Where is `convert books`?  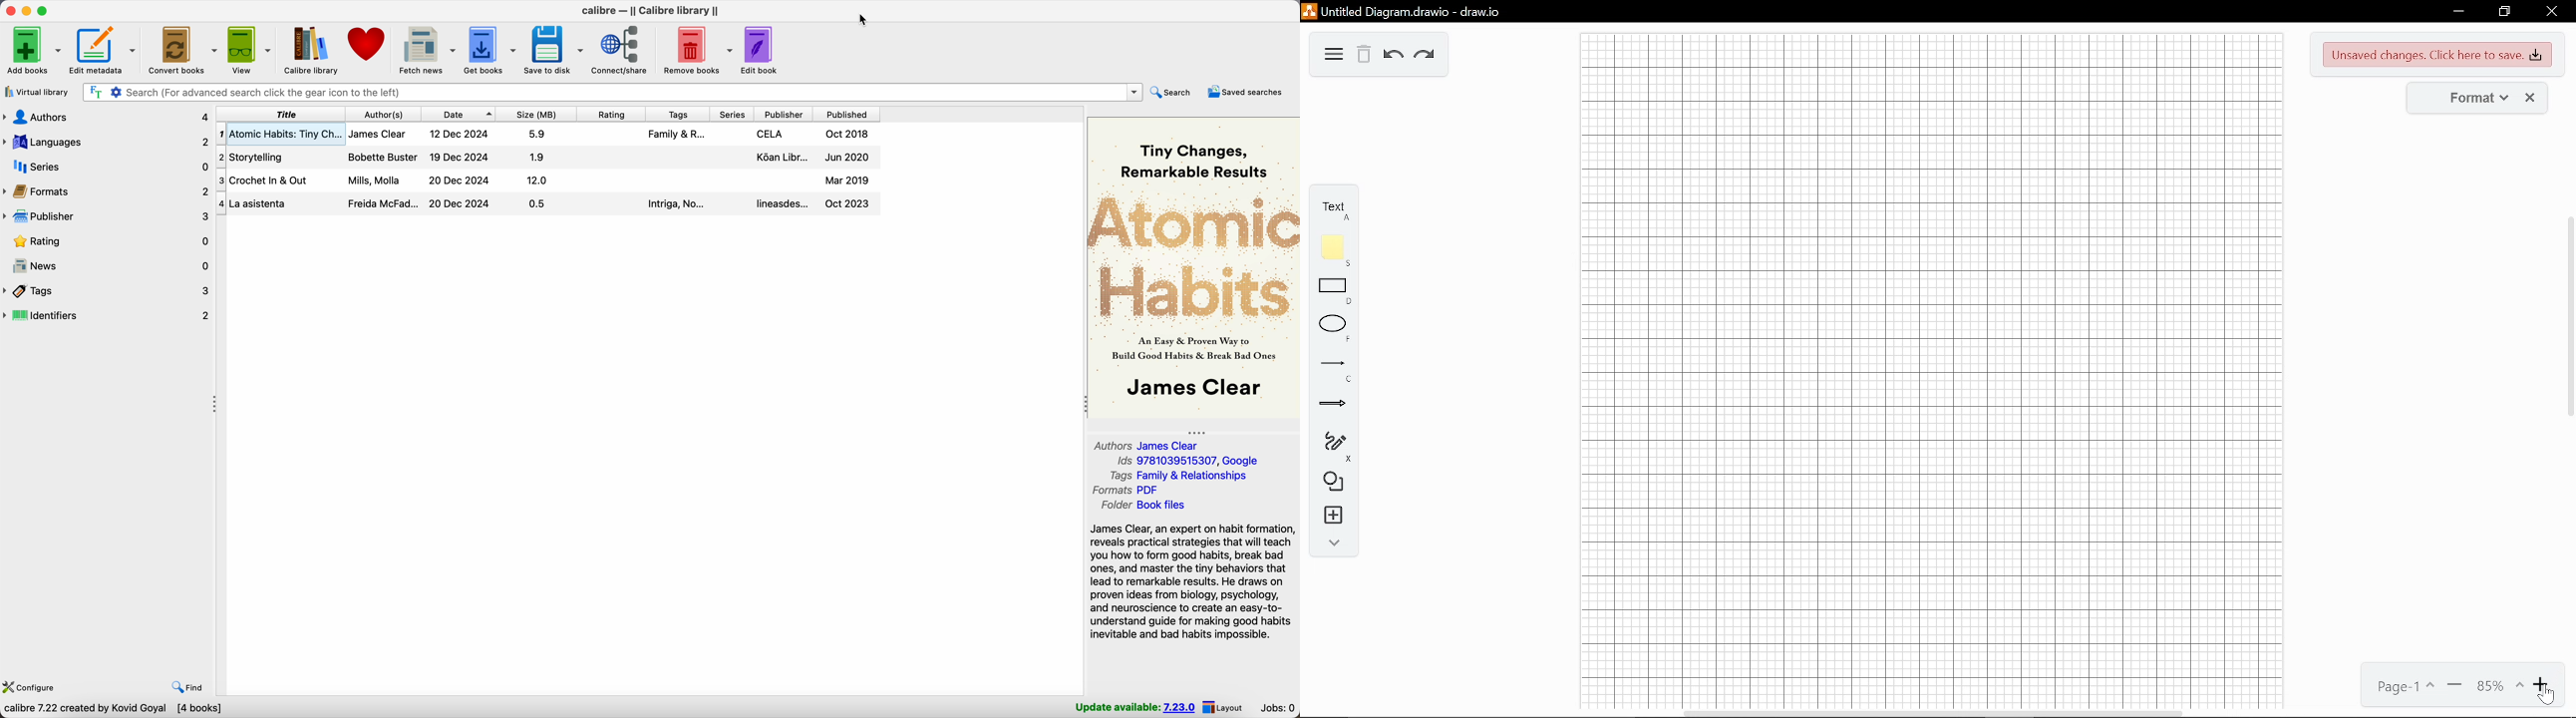
convert books is located at coordinates (183, 50).